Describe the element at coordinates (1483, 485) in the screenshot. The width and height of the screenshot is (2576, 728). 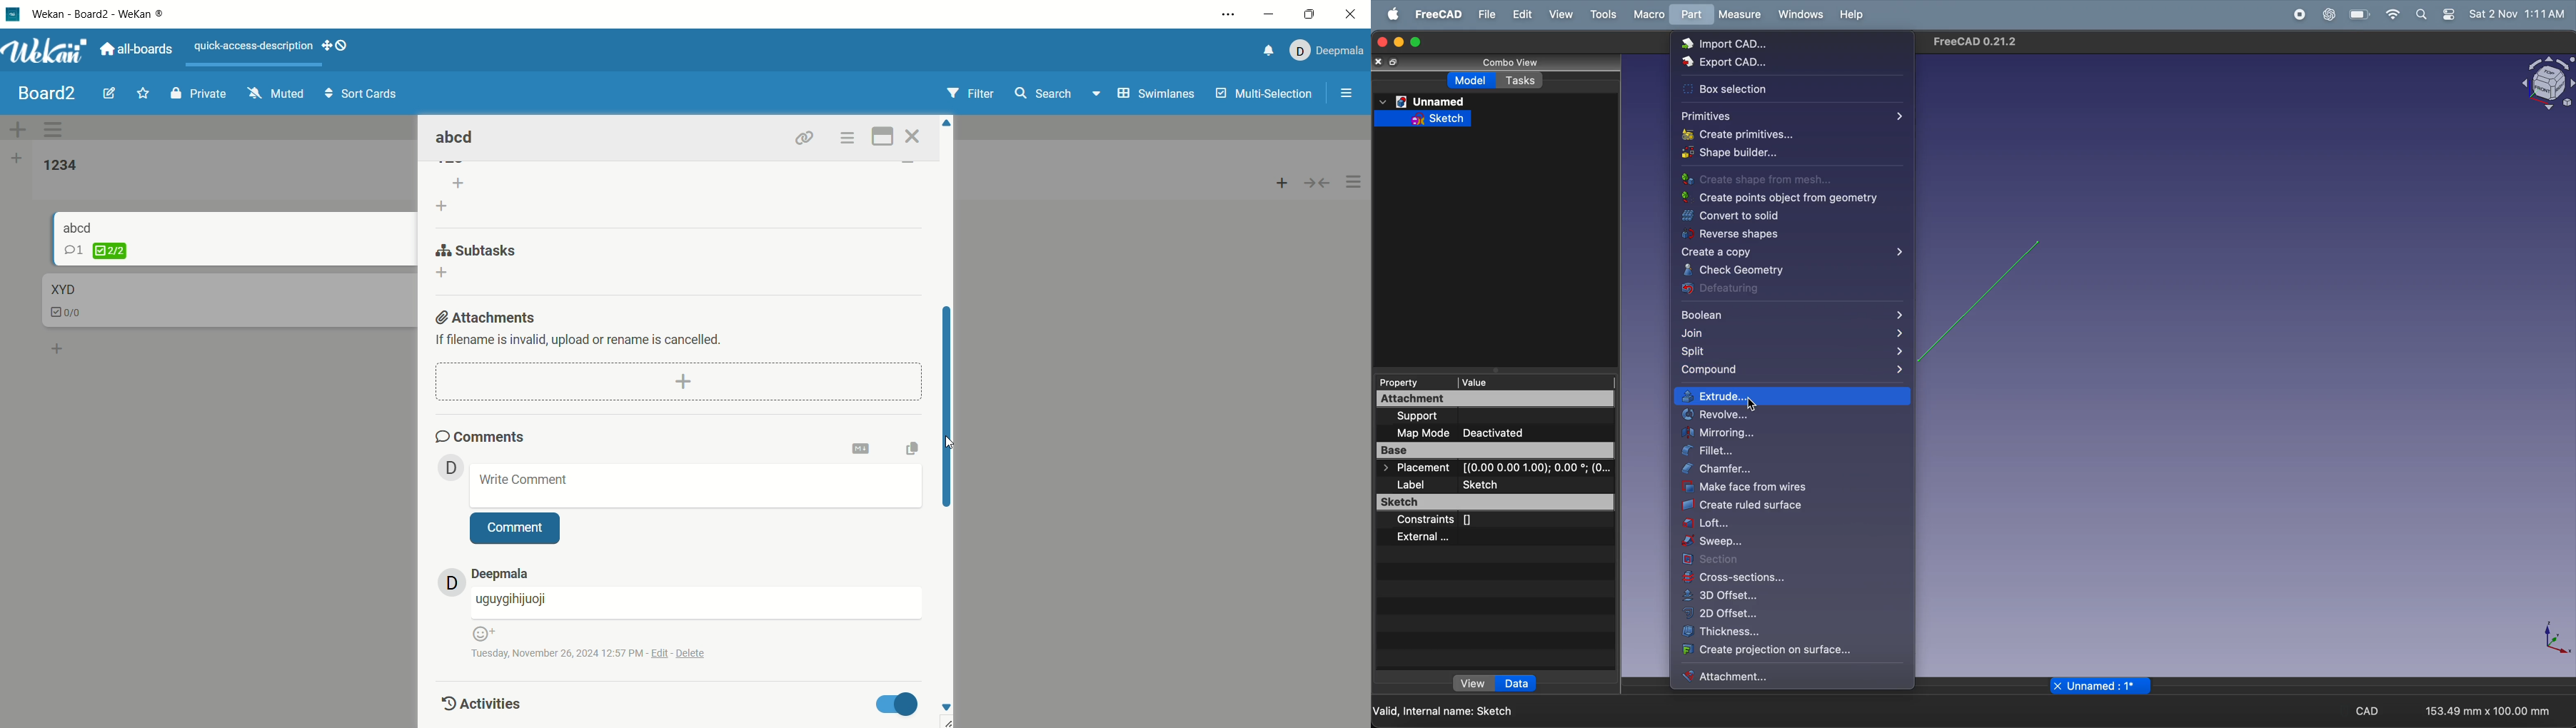
I see `sketch` at that location.